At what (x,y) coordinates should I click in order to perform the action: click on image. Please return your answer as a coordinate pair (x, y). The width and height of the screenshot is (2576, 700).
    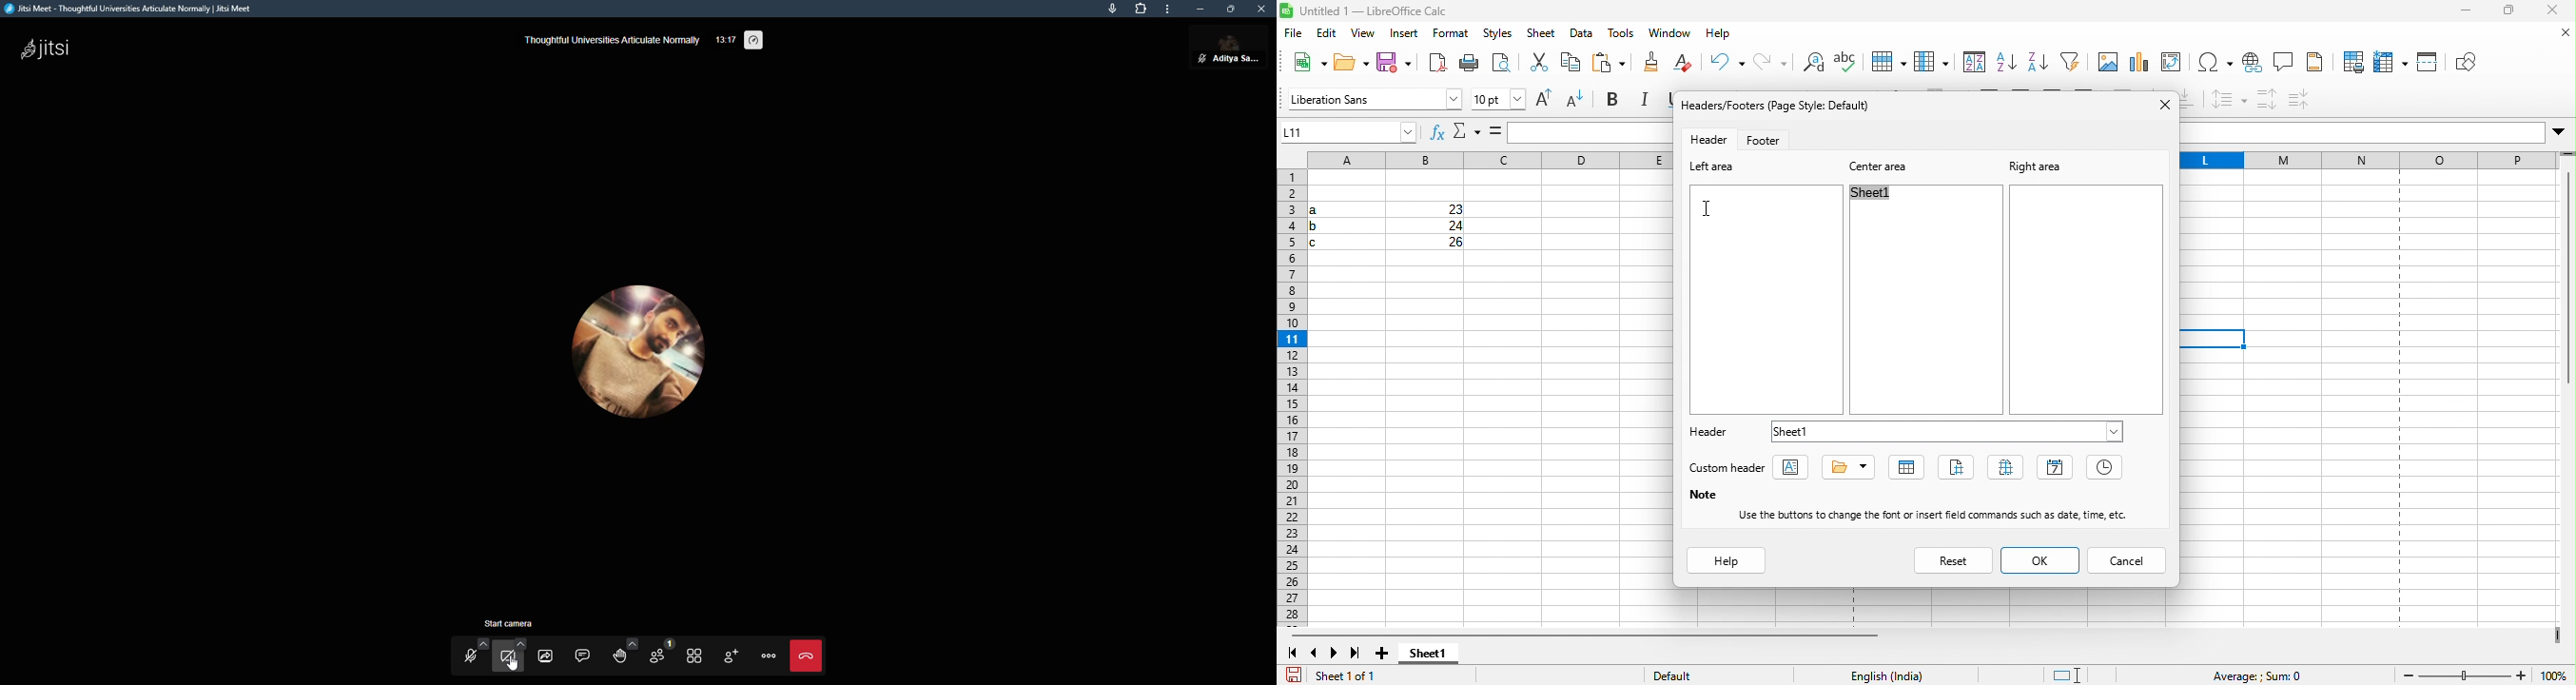
    Looking at the image, I should click on (2071, 63).